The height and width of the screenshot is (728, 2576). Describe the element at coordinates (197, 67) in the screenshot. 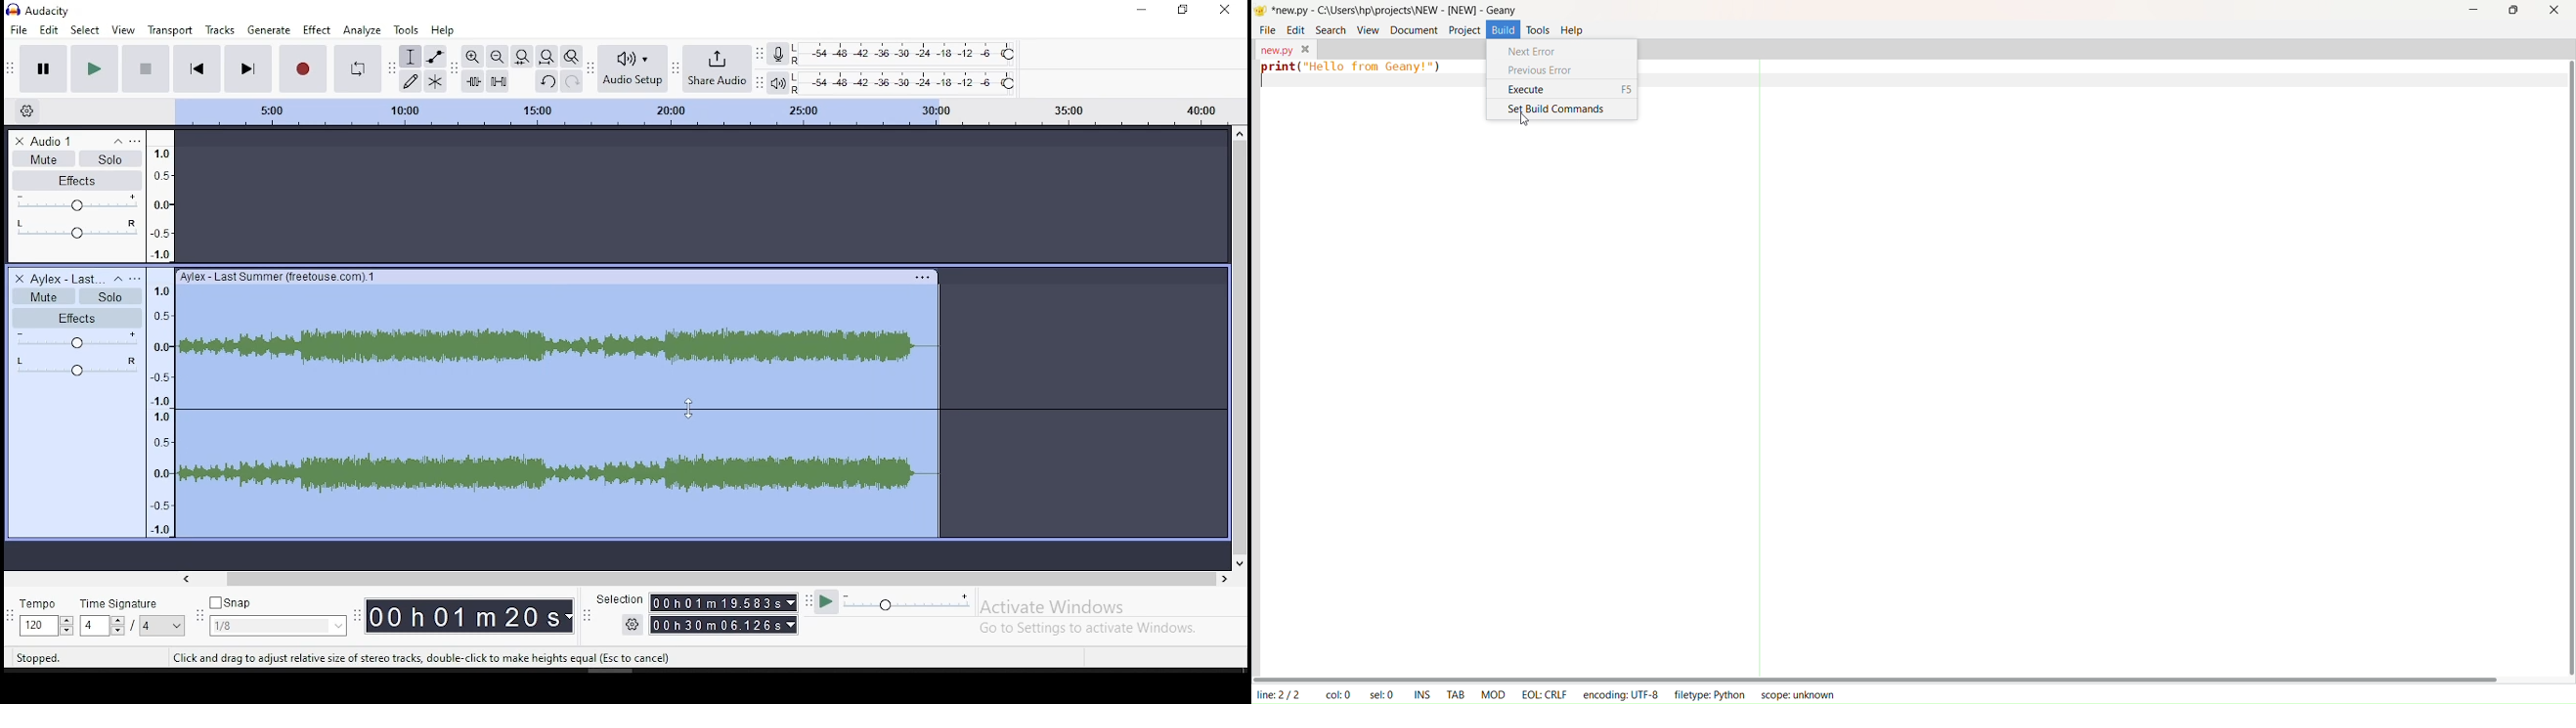

I see `skip to start` at that location.